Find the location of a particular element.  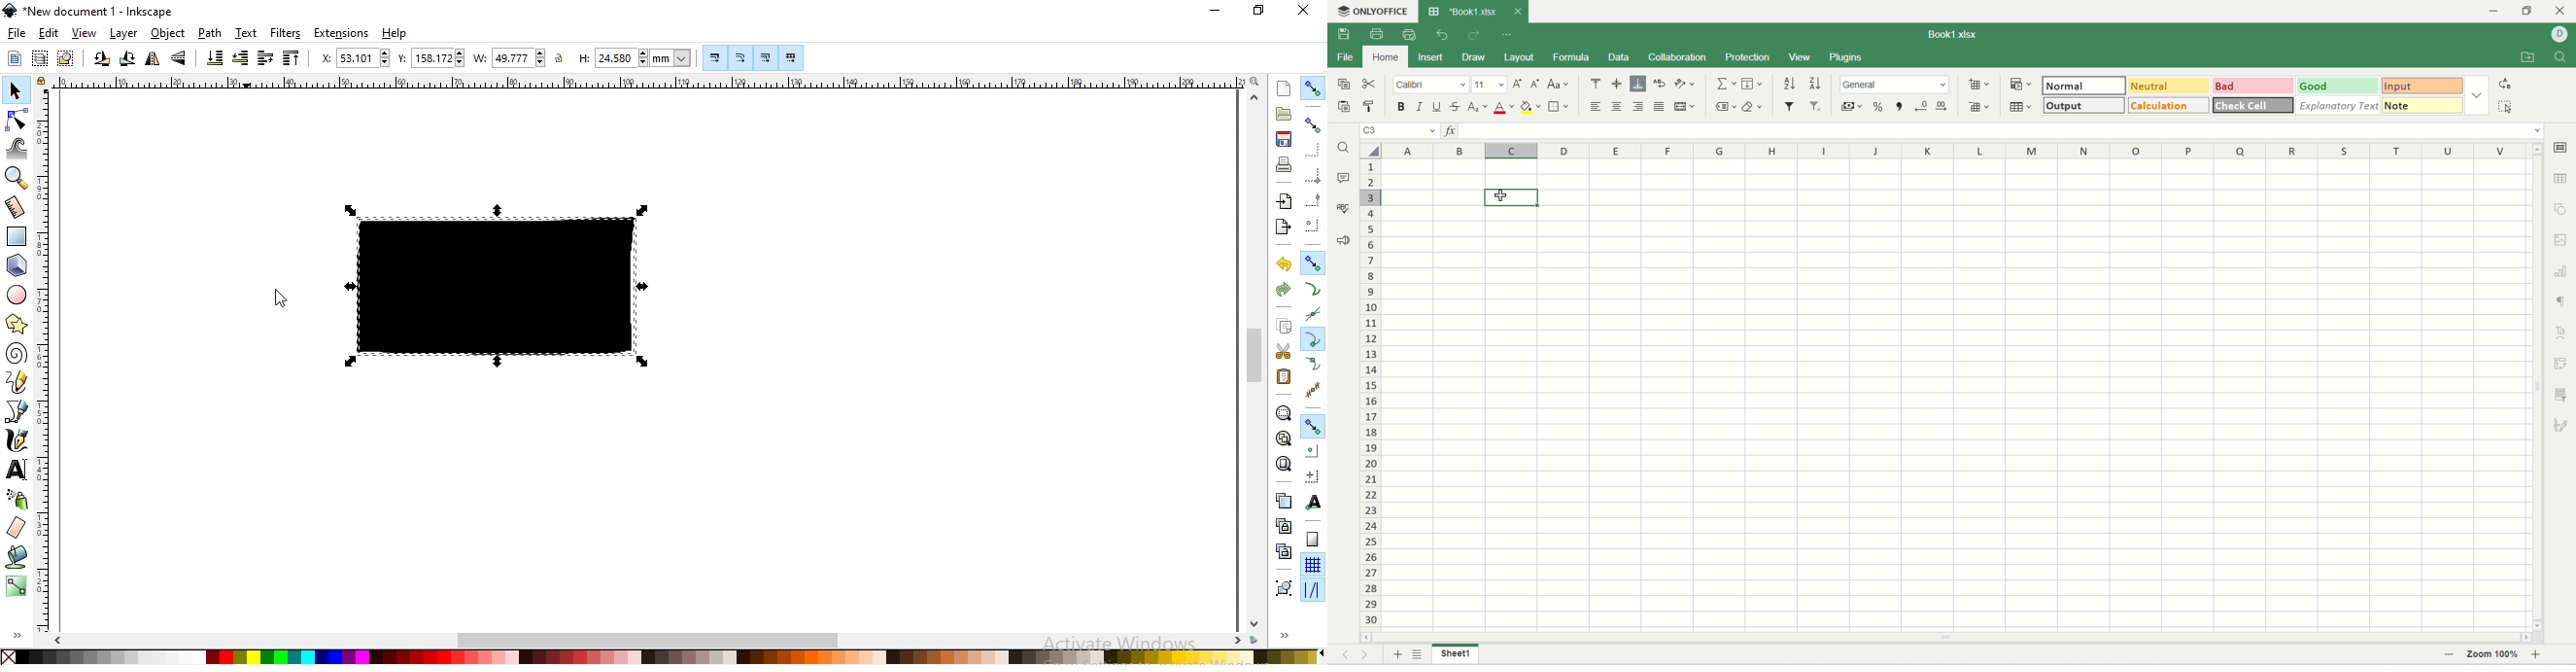

Book1.xlsx is located at coordinates (1953, 33).